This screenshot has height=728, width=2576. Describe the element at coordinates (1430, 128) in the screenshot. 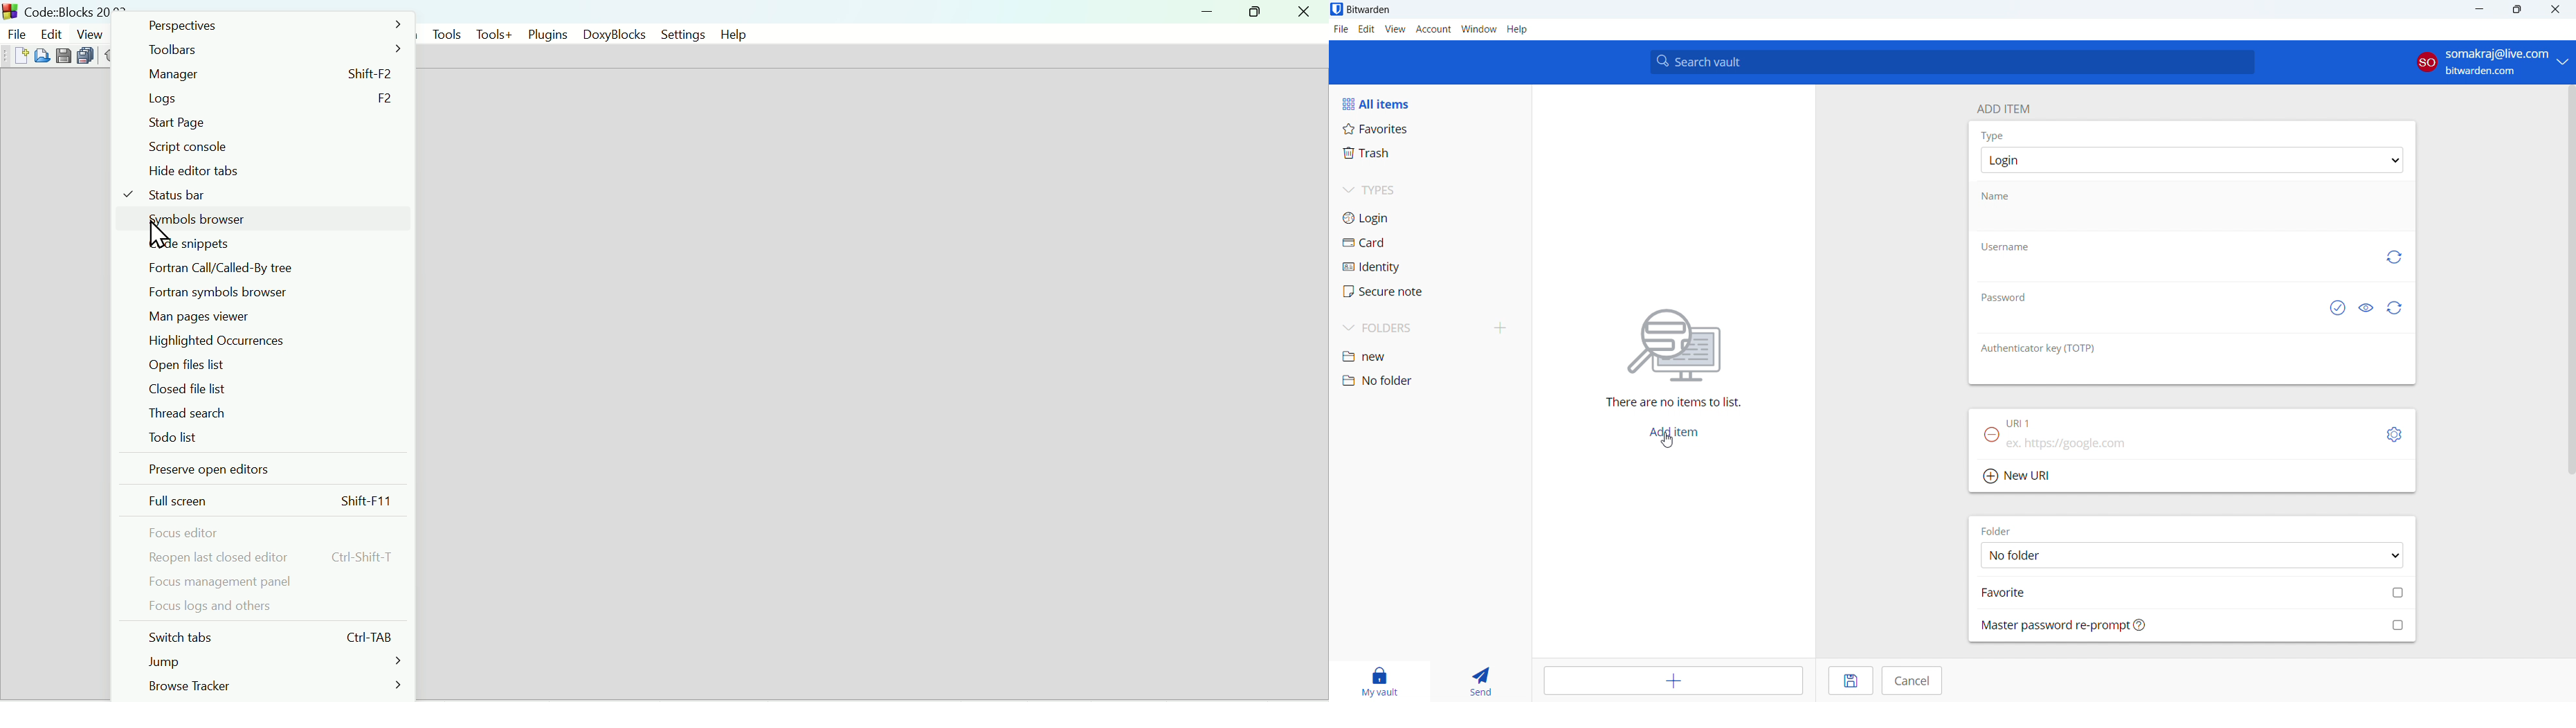

I see `favorites` at that location.